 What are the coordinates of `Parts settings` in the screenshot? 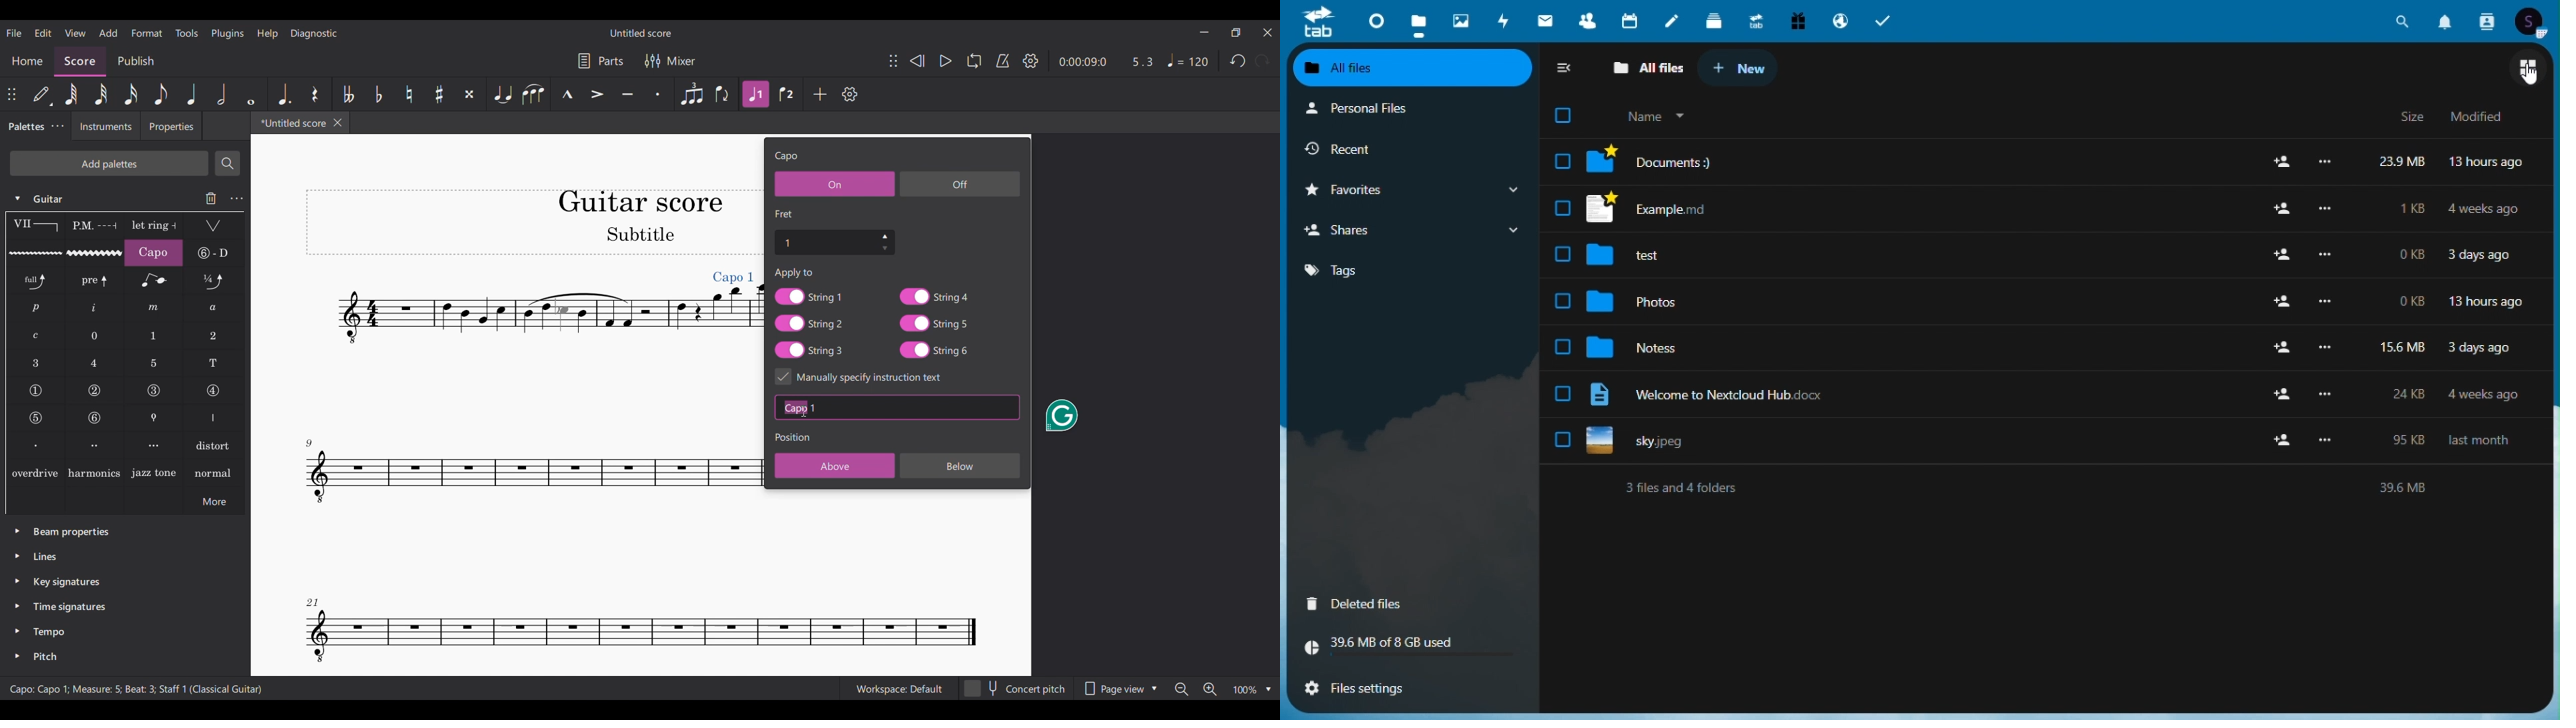 It's located at (601, 61).